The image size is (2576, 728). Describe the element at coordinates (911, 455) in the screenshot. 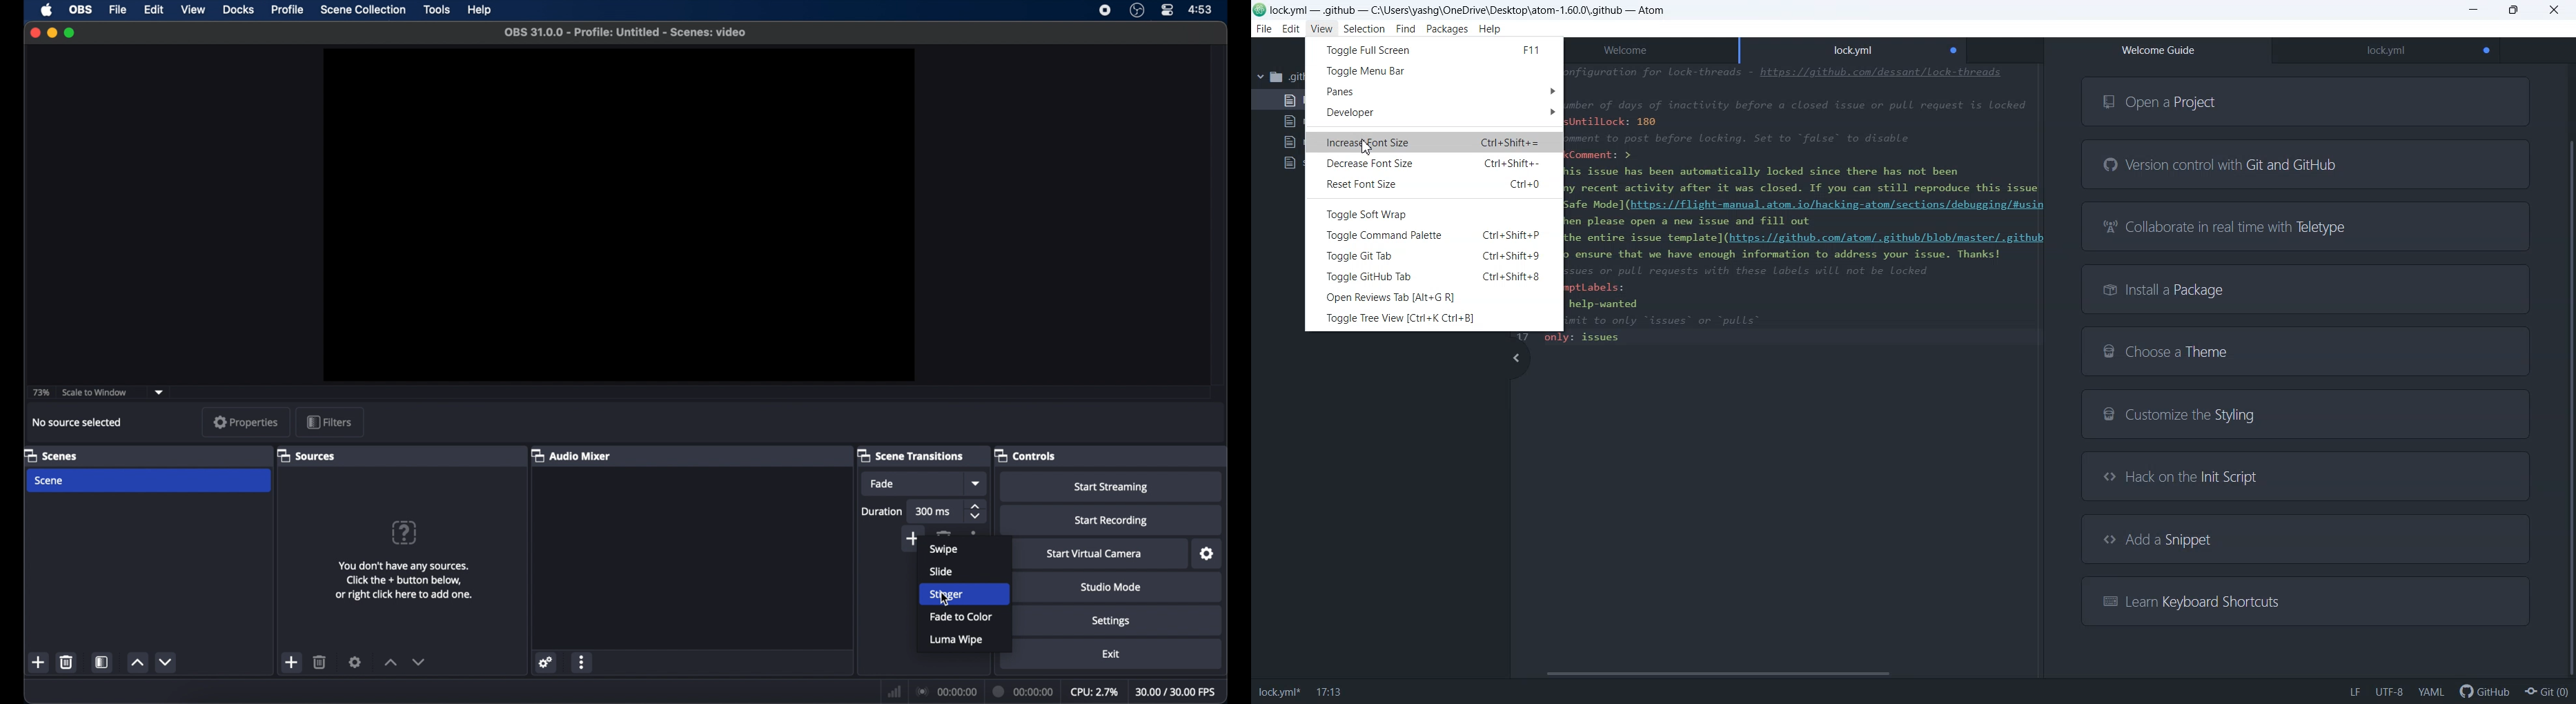

I see `scene transitions` at that location.